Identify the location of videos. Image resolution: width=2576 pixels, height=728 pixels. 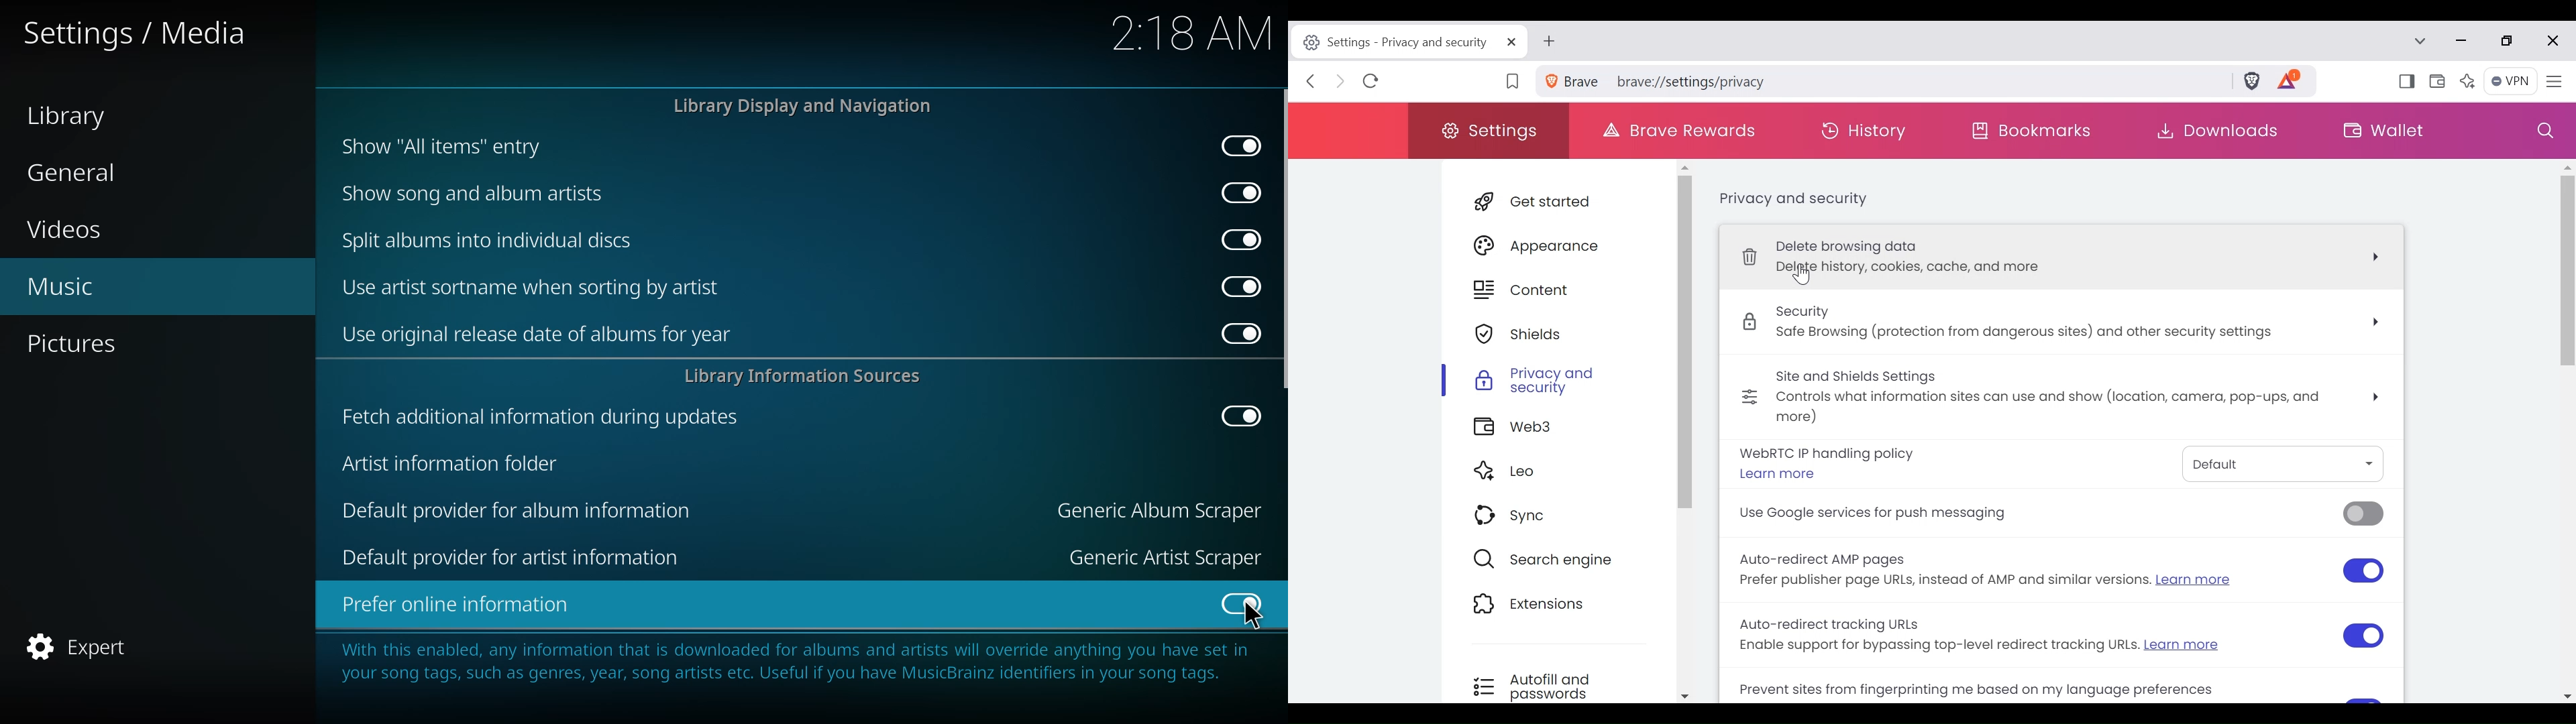
(70, 232).